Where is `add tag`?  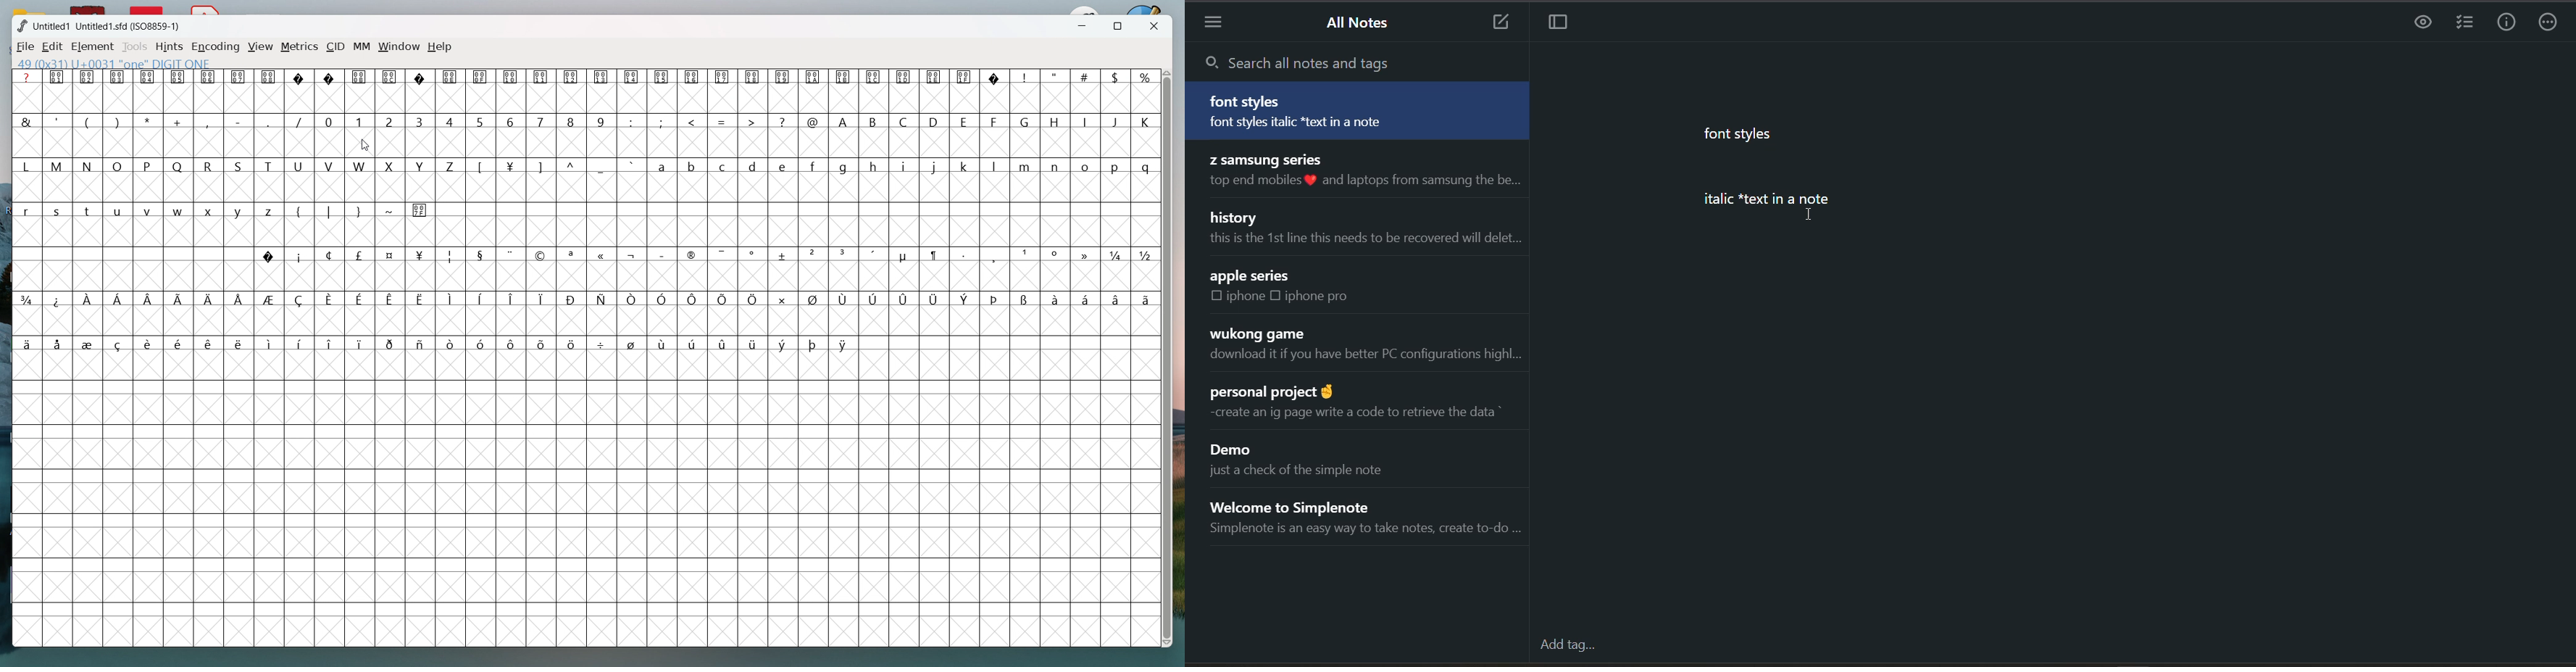
add tag is located at coordinates (1570, 644).